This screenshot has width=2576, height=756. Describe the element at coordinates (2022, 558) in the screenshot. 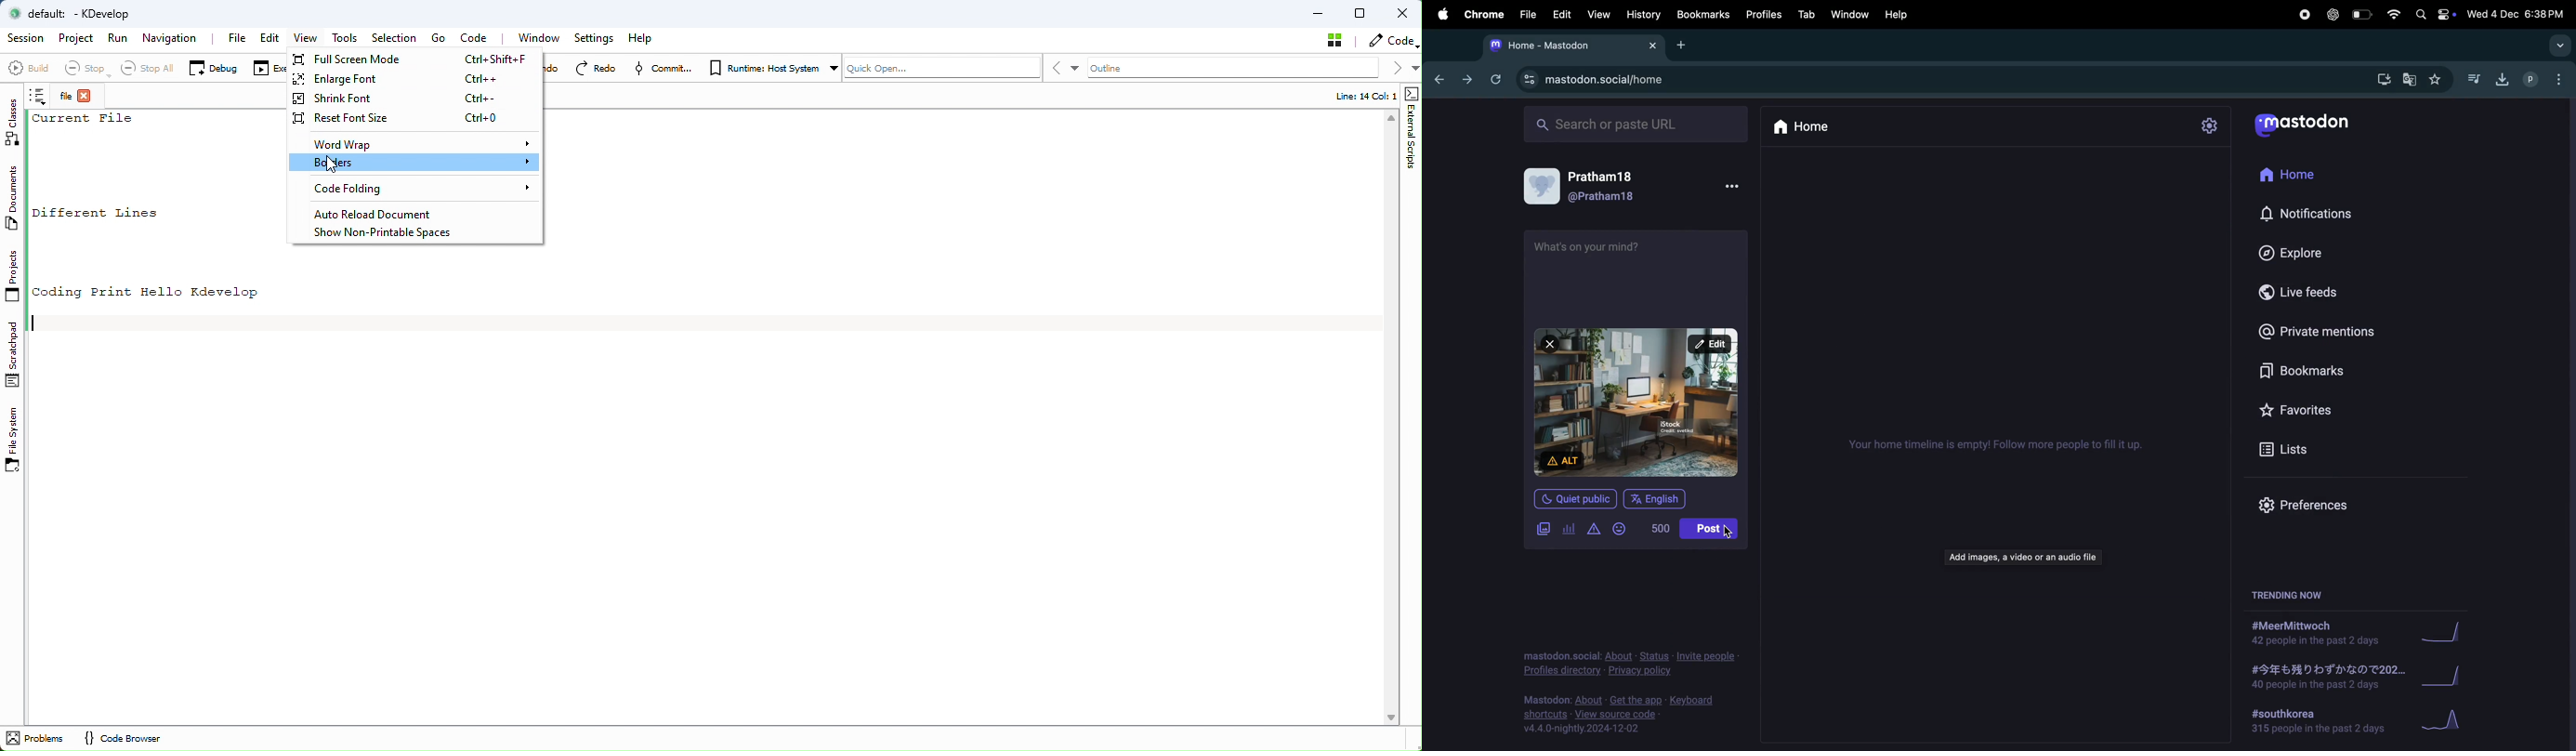

I see `Add images, a video or an audio file` at that location.